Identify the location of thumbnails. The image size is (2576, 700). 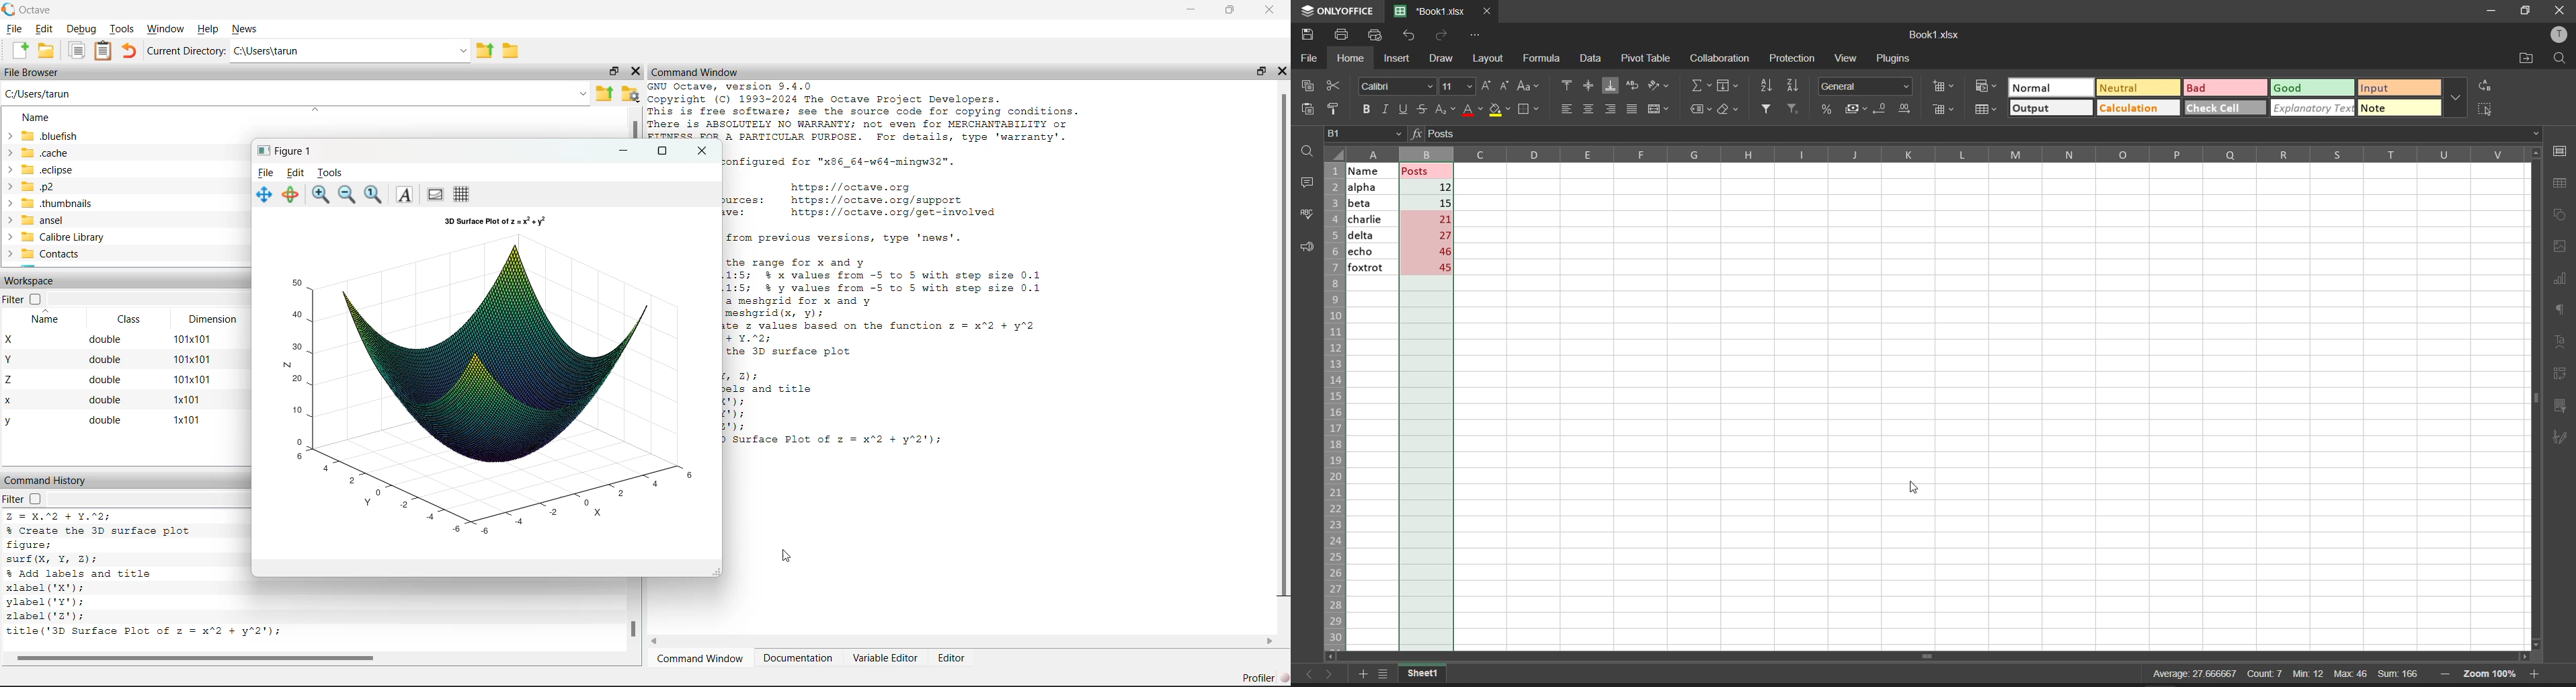
(49, 204).